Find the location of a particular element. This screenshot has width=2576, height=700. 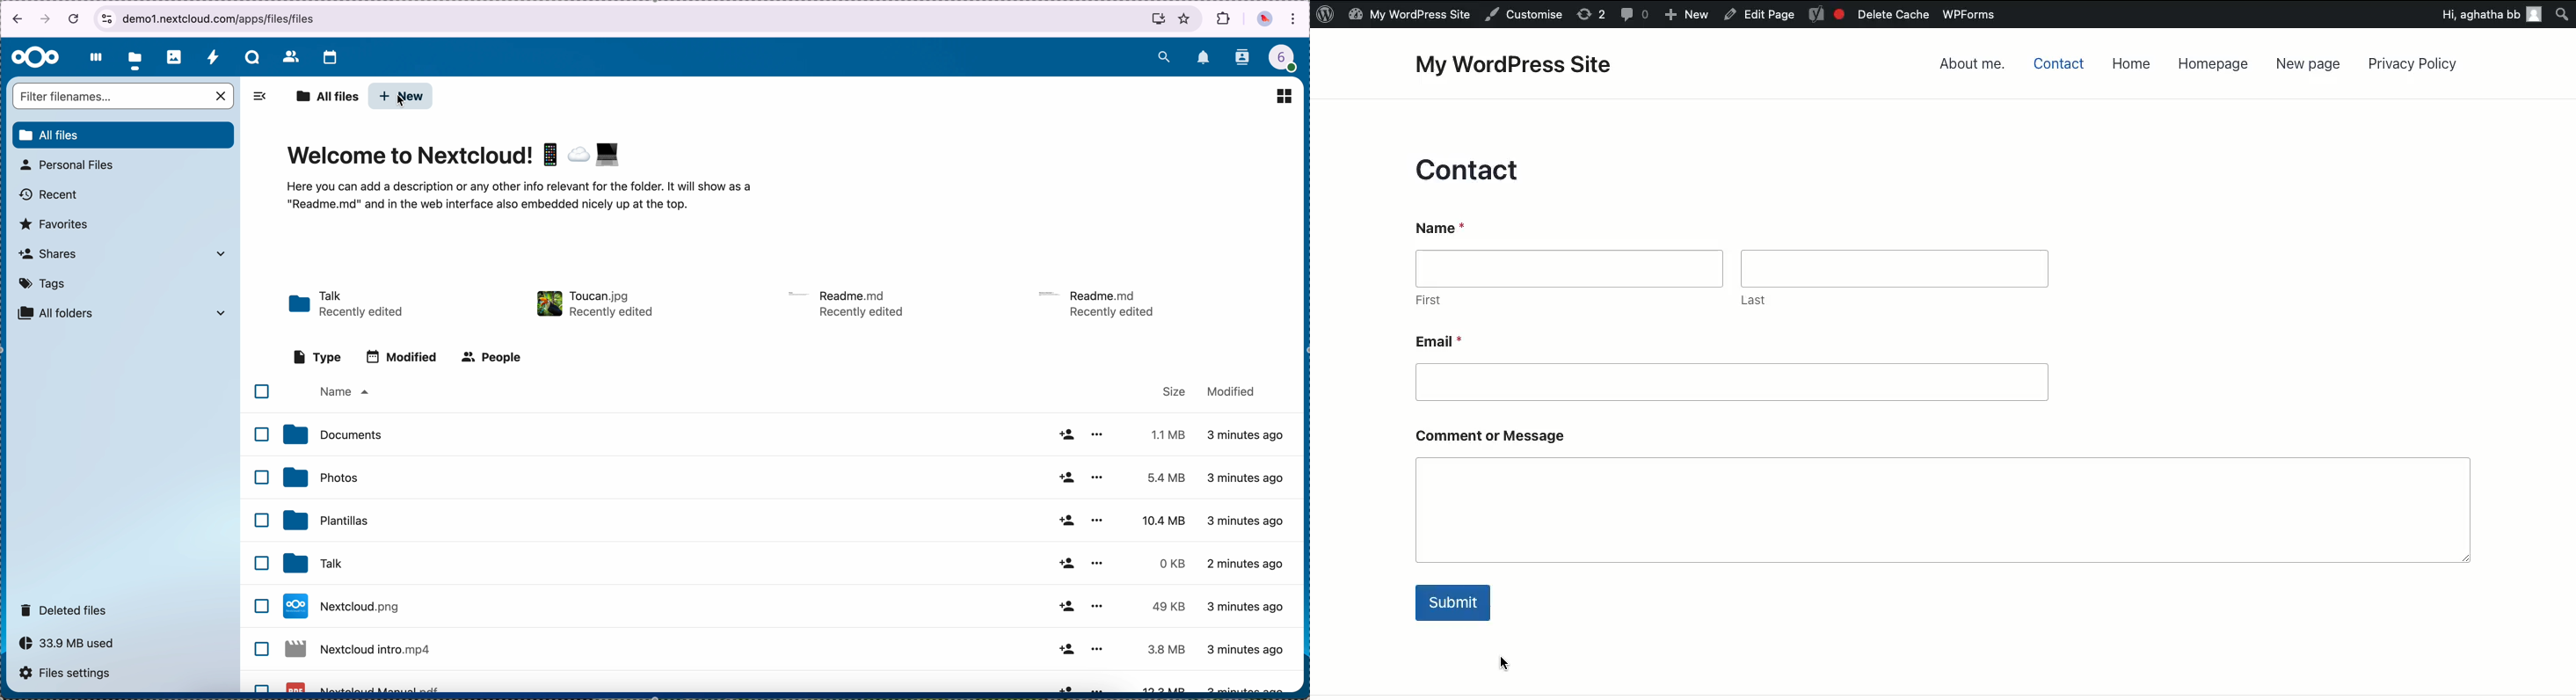

profile is located at coordinates (1289, 60).